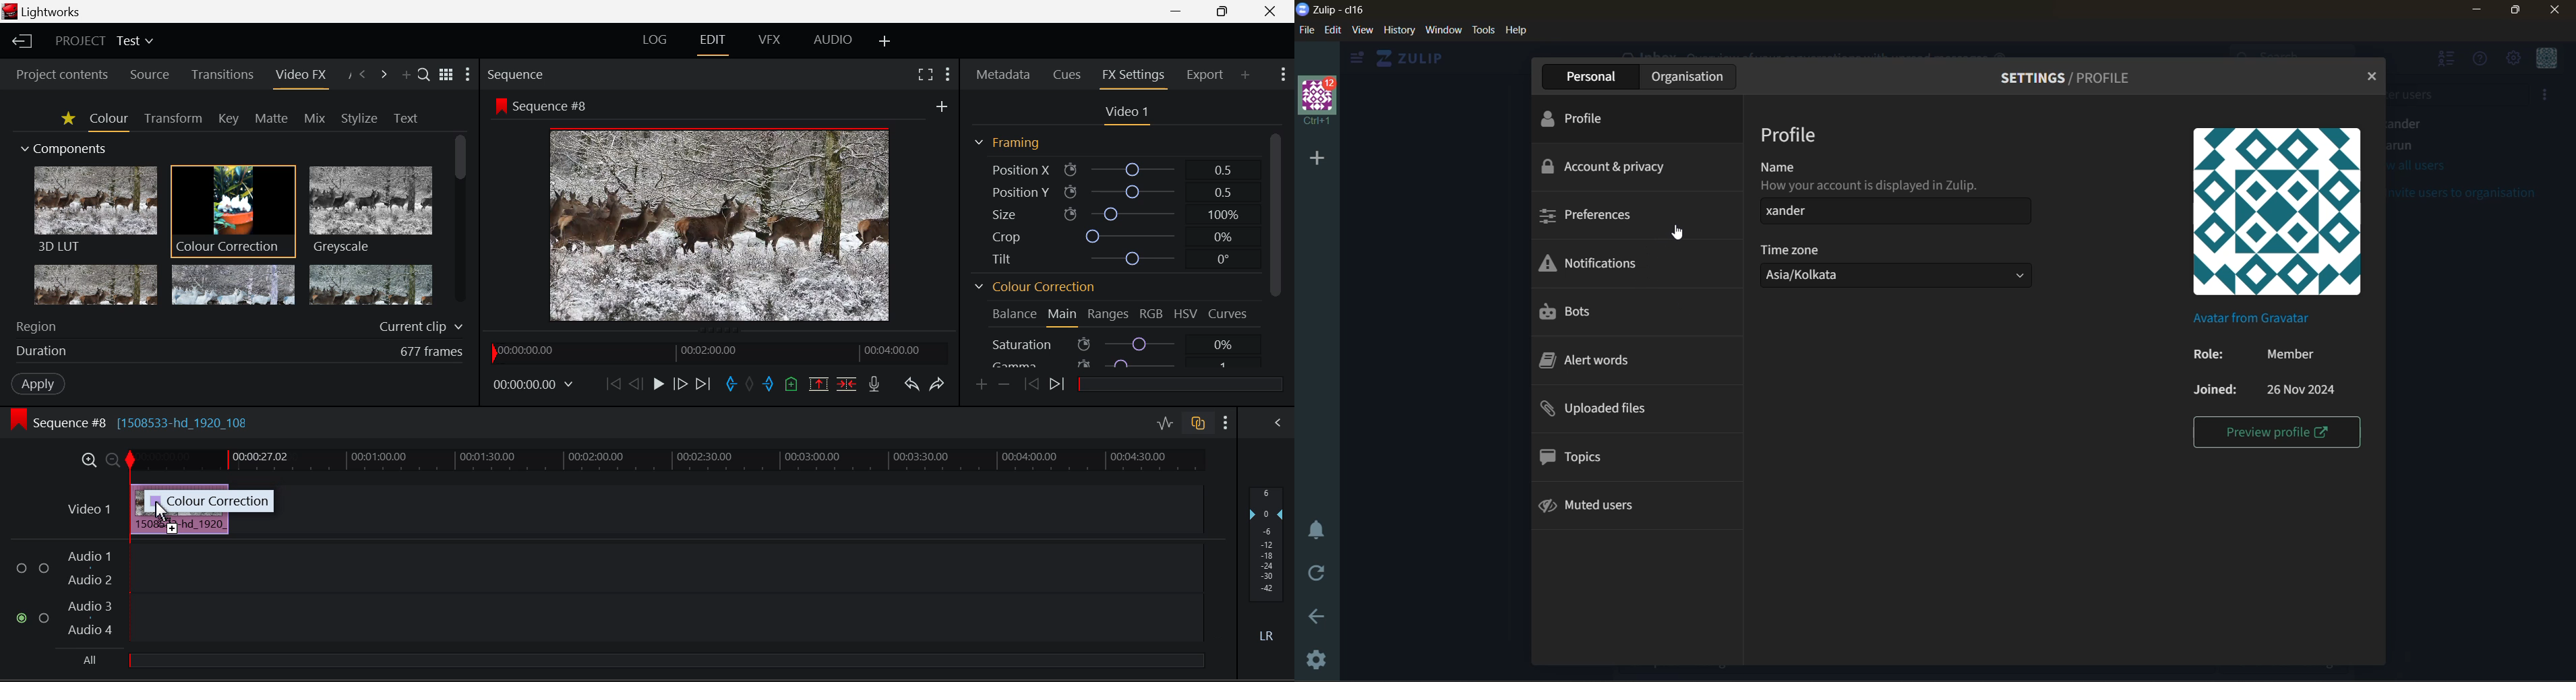 The image size is (2576, 700). What do you see at coordinates (127, 422) in the screenshot?
I see `Sequence #8 Editing Section` at bounding box center [127, 422].